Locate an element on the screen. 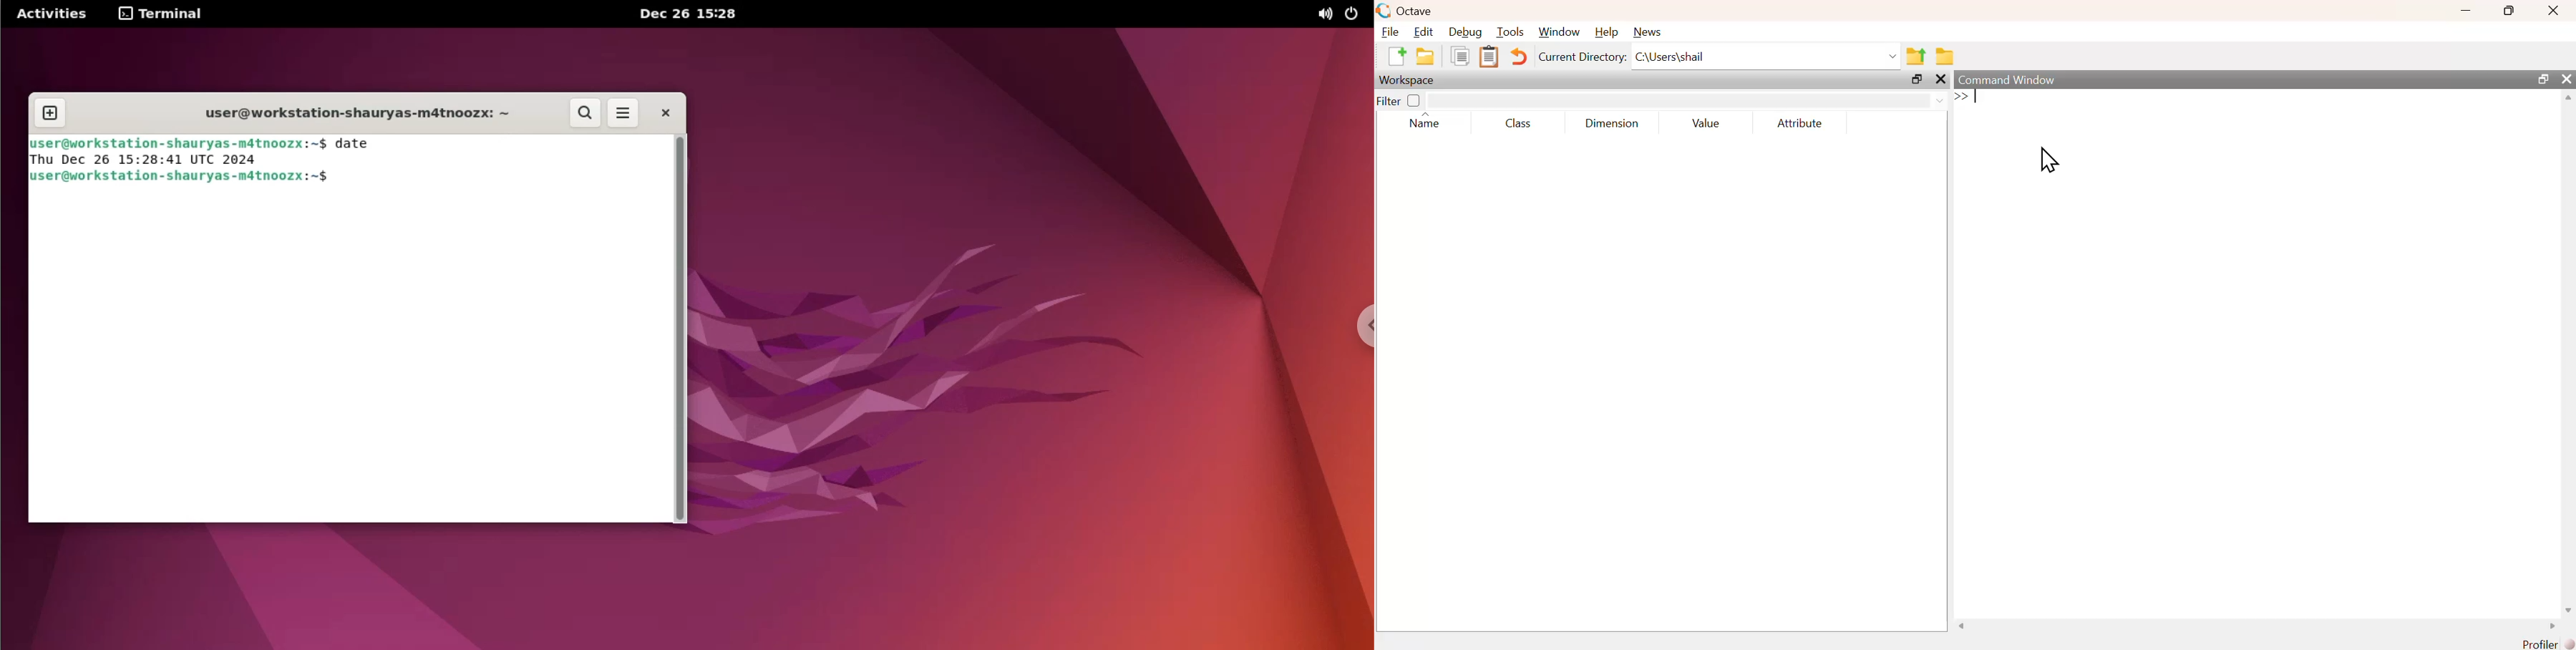 This screenshot has width=2576, height=672. Activities is located at coordinates (49, 15).